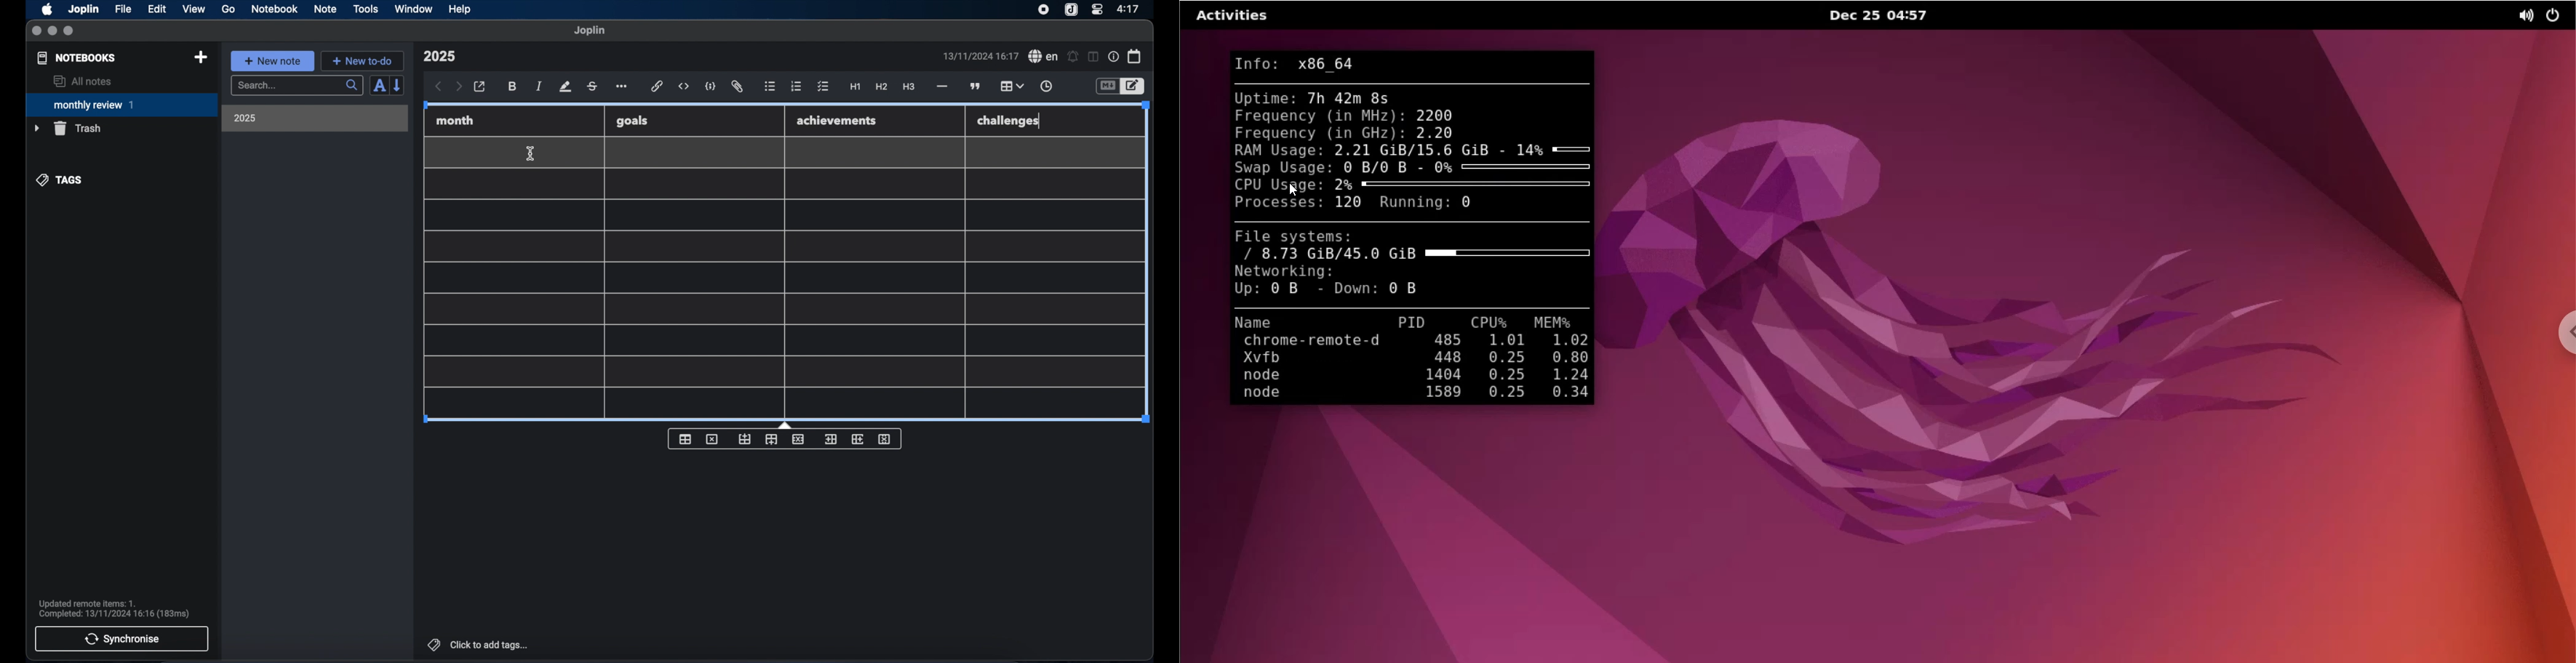  I want to click on tools, so click(366, 9).